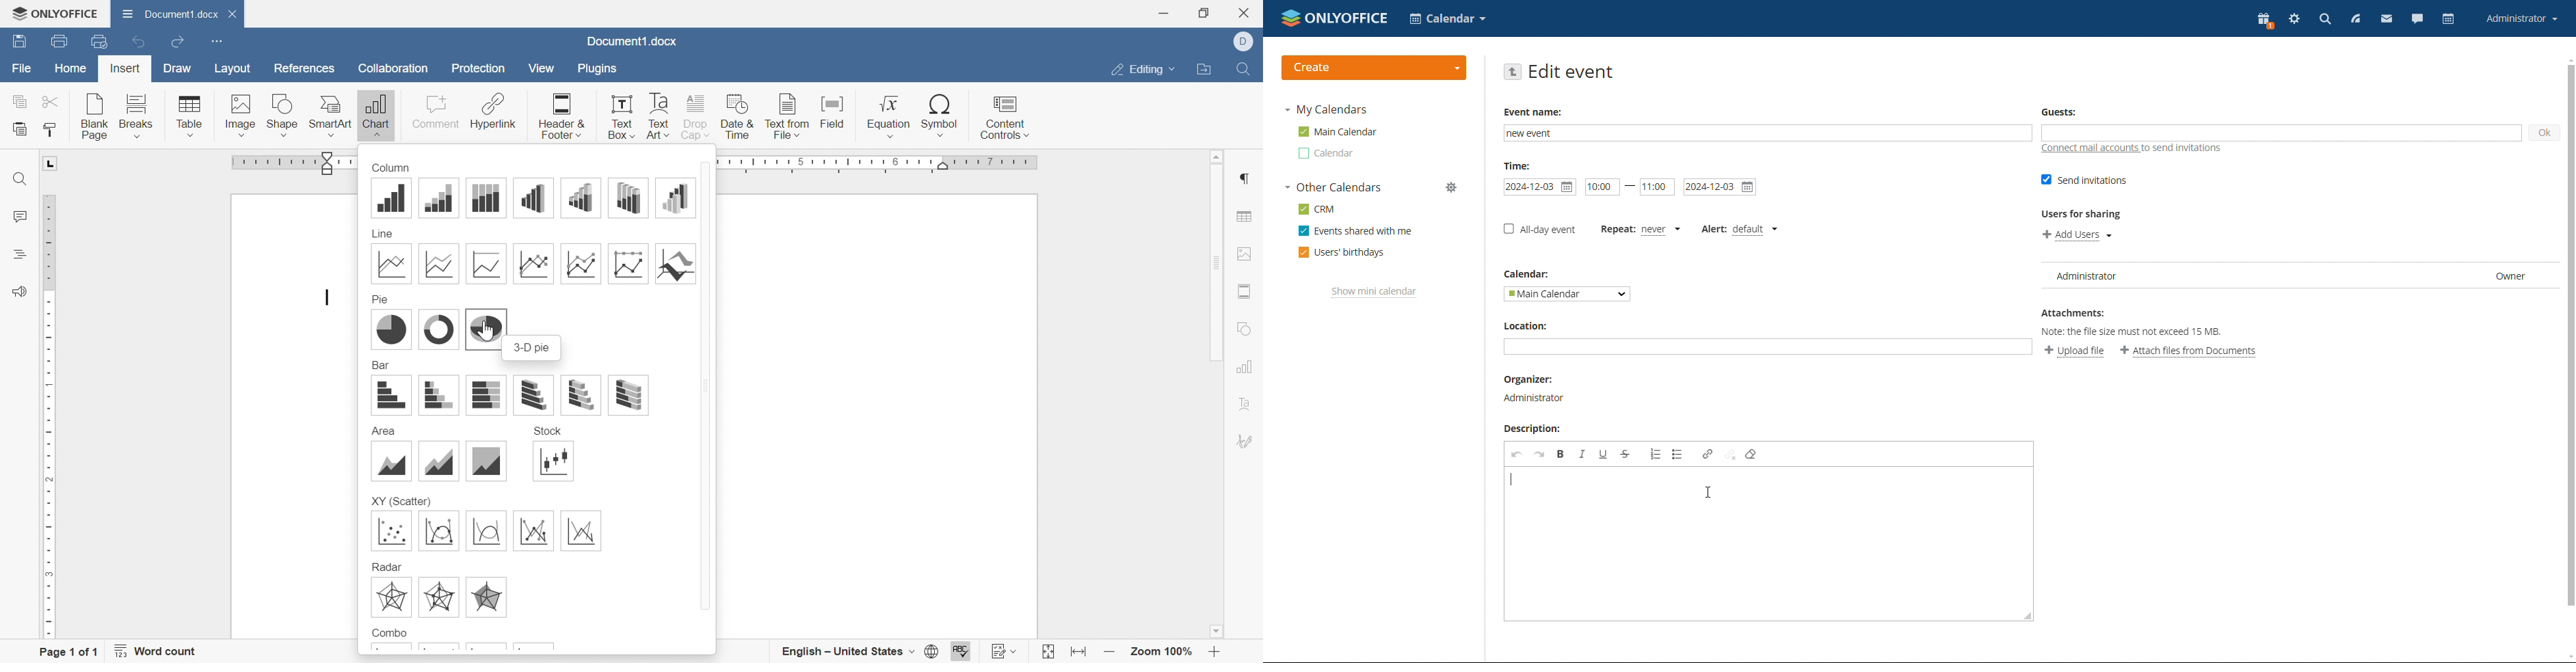  Describe the element at coordinates (1006, 117) in the screenshot. I see `Content Controls` at that location.